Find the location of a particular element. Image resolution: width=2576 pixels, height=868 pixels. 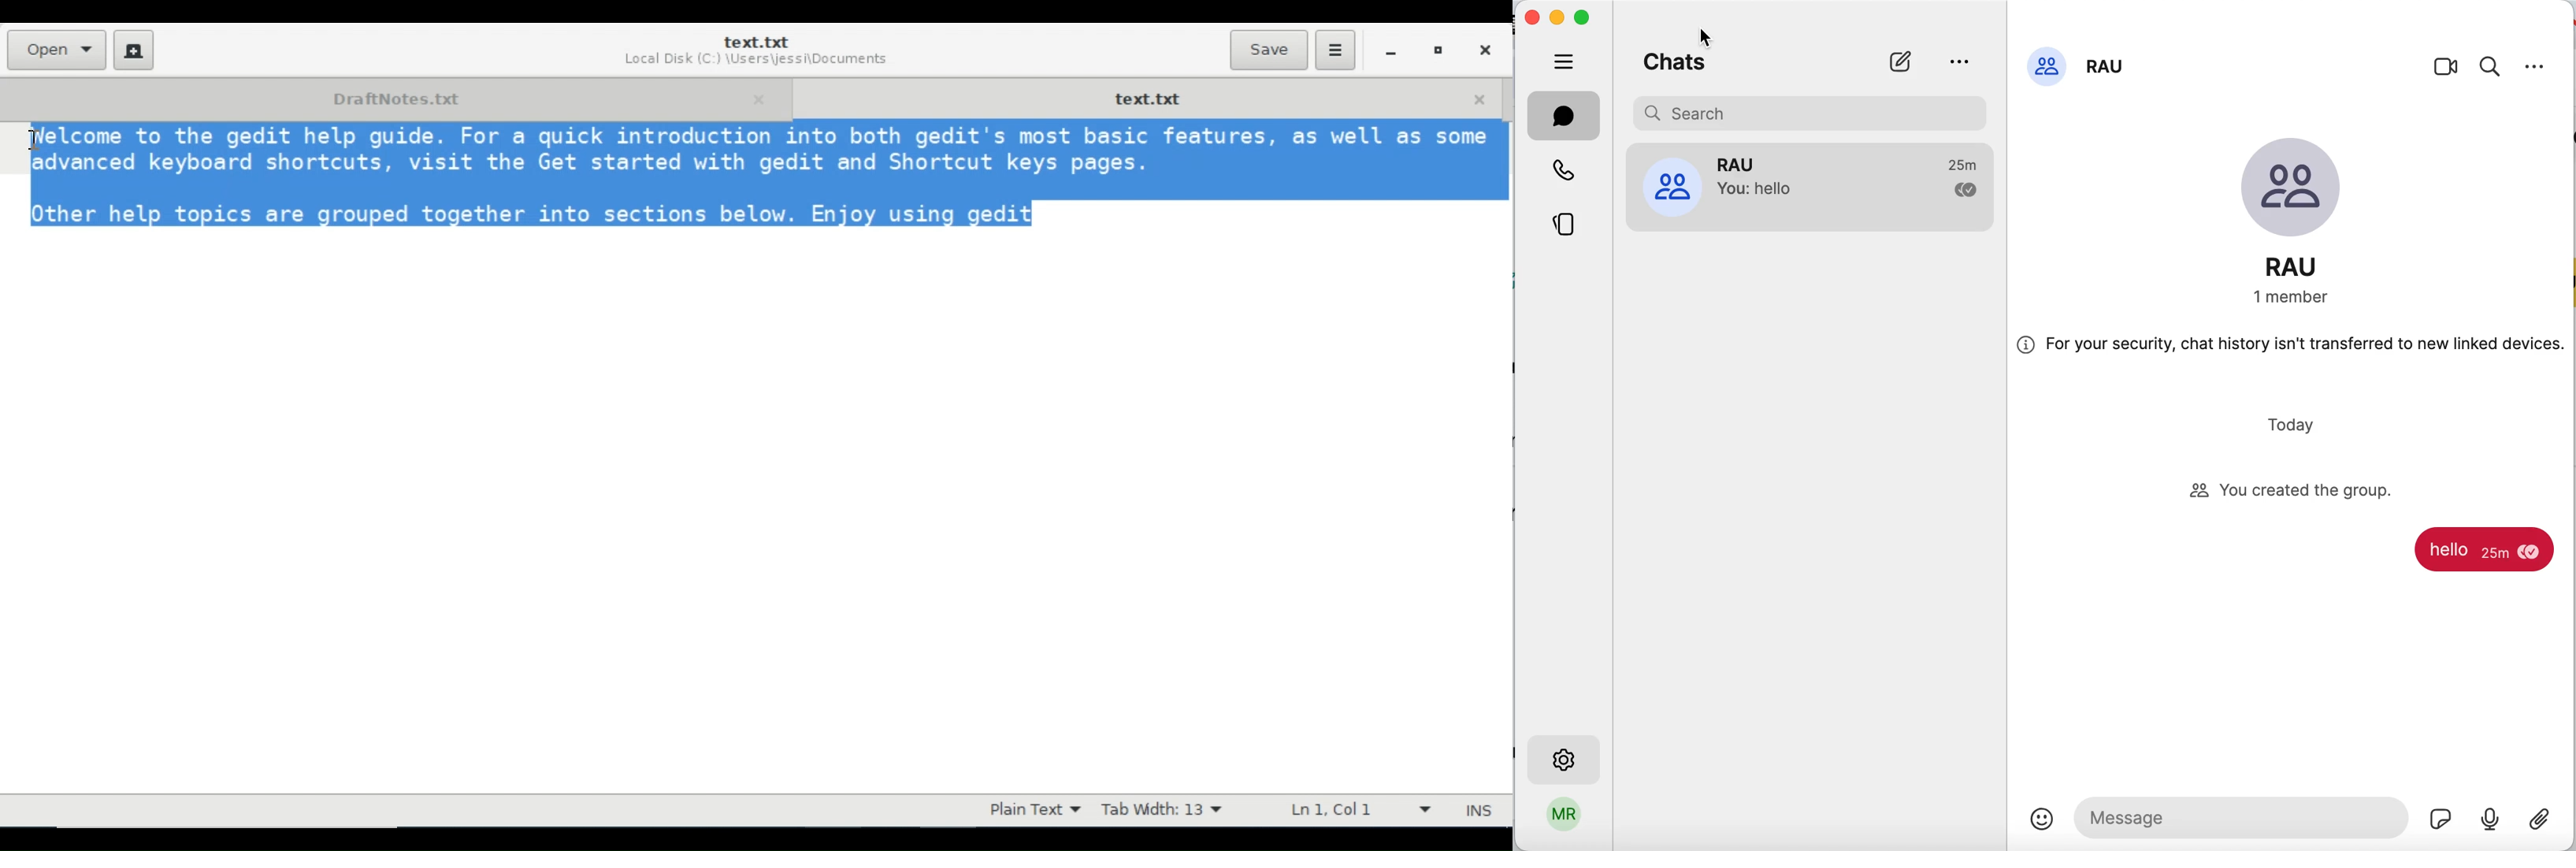

minimize is located at coordinates (1557, 17).